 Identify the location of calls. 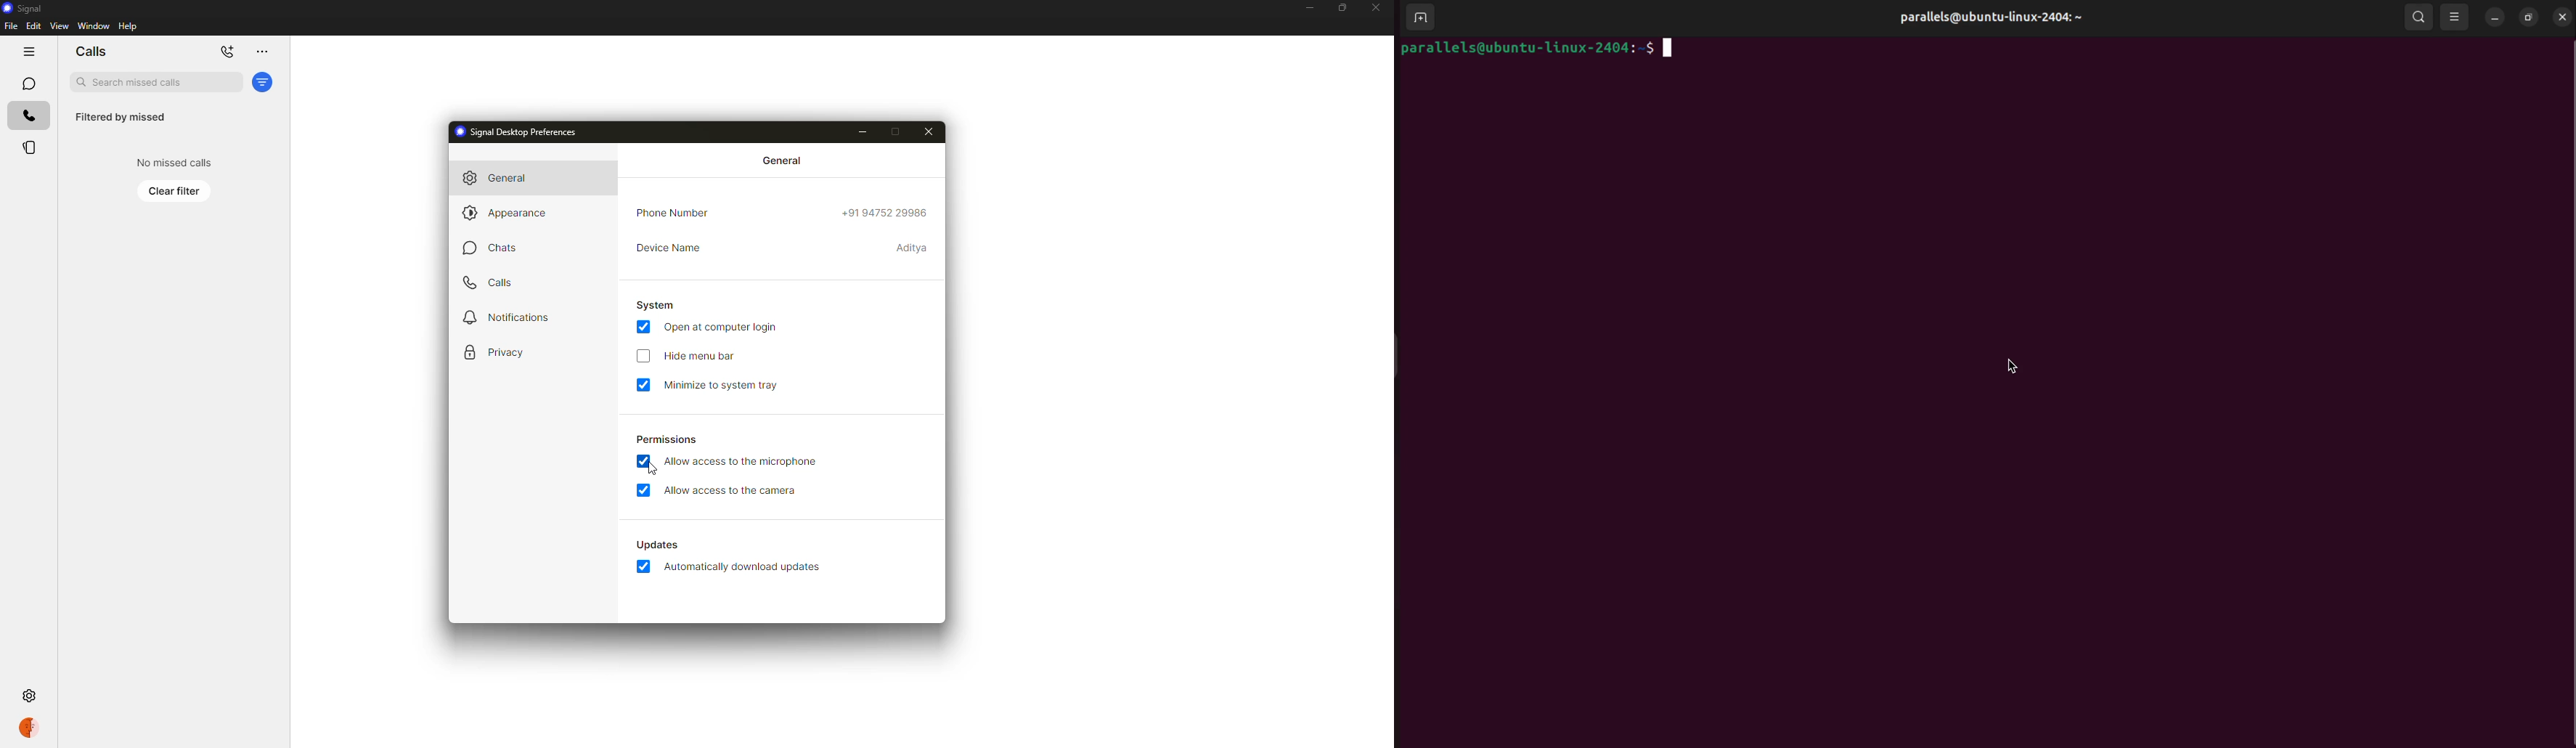
(486, 283).